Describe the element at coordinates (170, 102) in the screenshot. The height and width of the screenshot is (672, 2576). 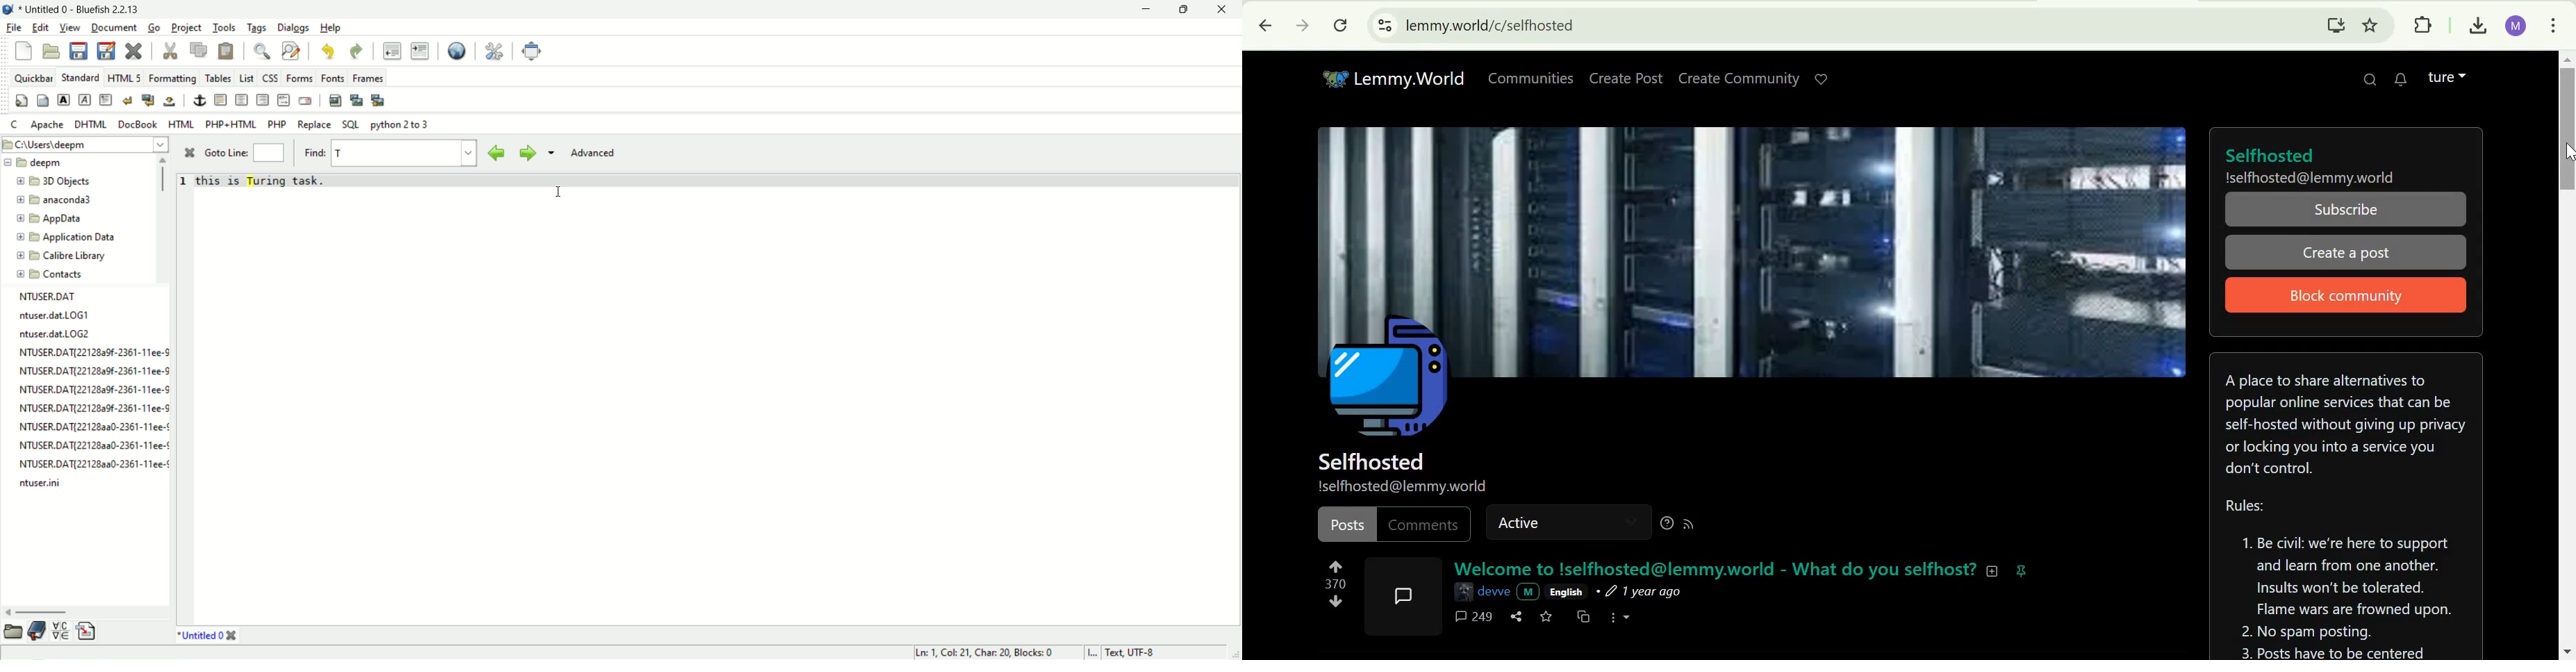
I see `non breaking space` at that location.